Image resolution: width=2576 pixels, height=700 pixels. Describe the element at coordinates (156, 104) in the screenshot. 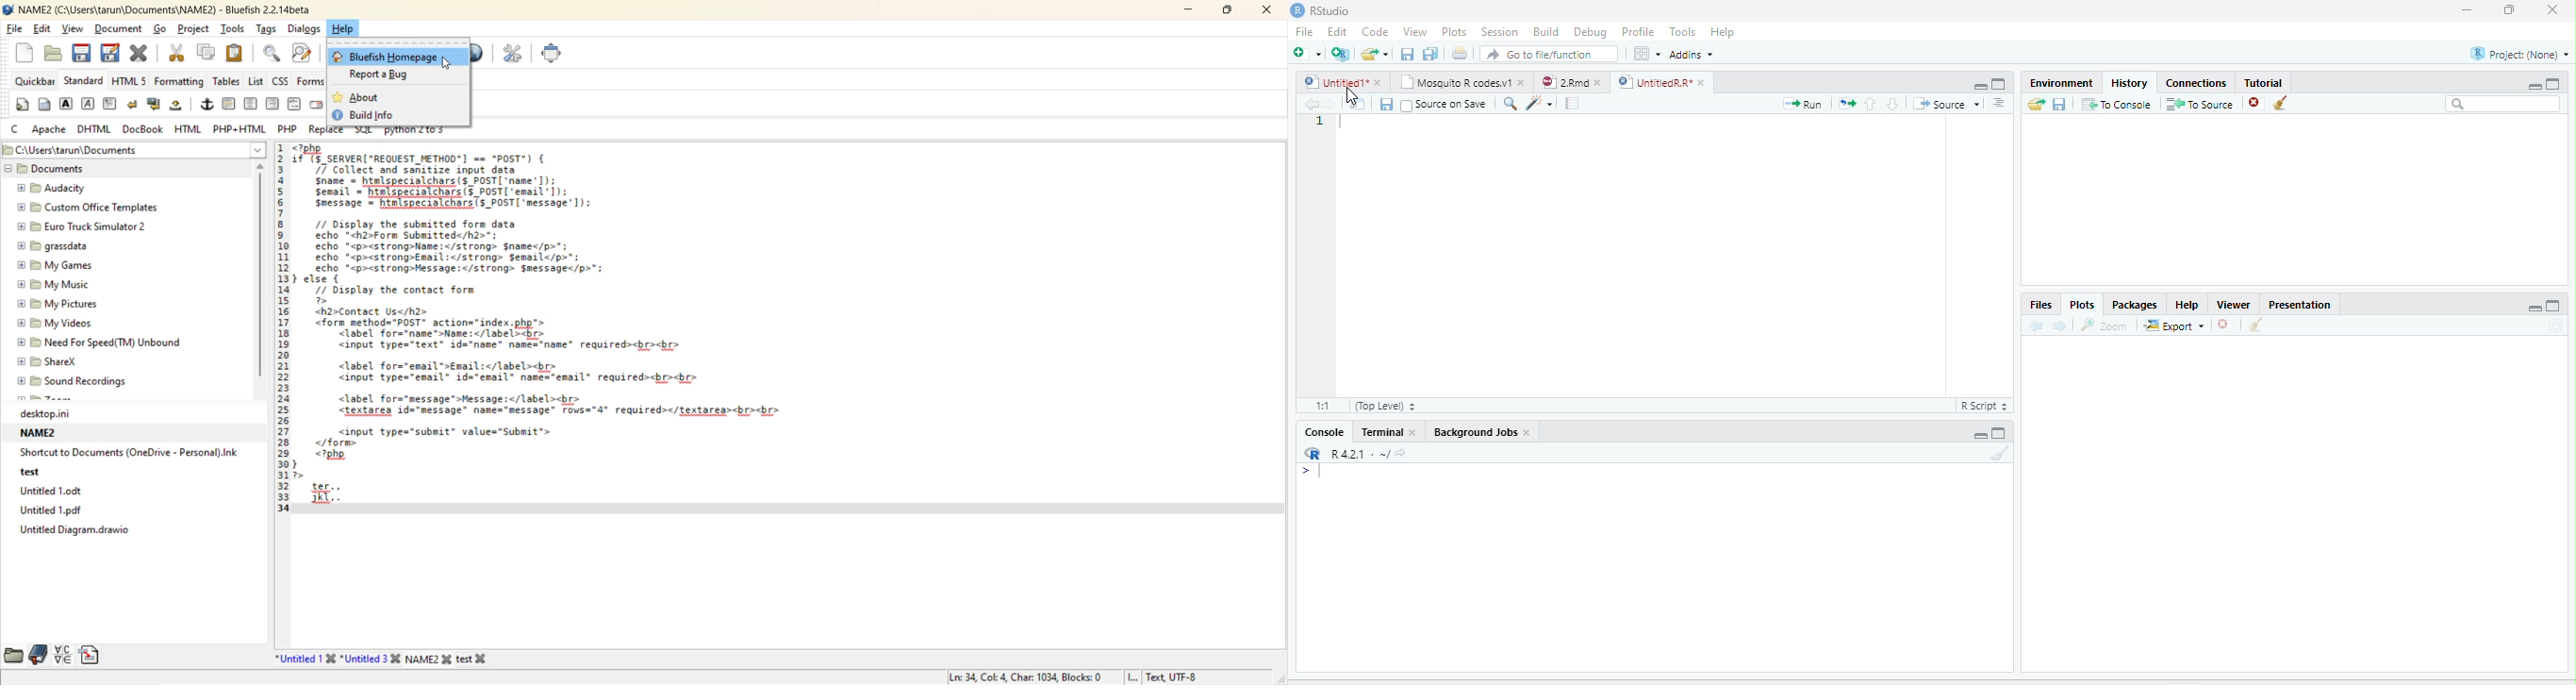

I see `break and clear` at that location.